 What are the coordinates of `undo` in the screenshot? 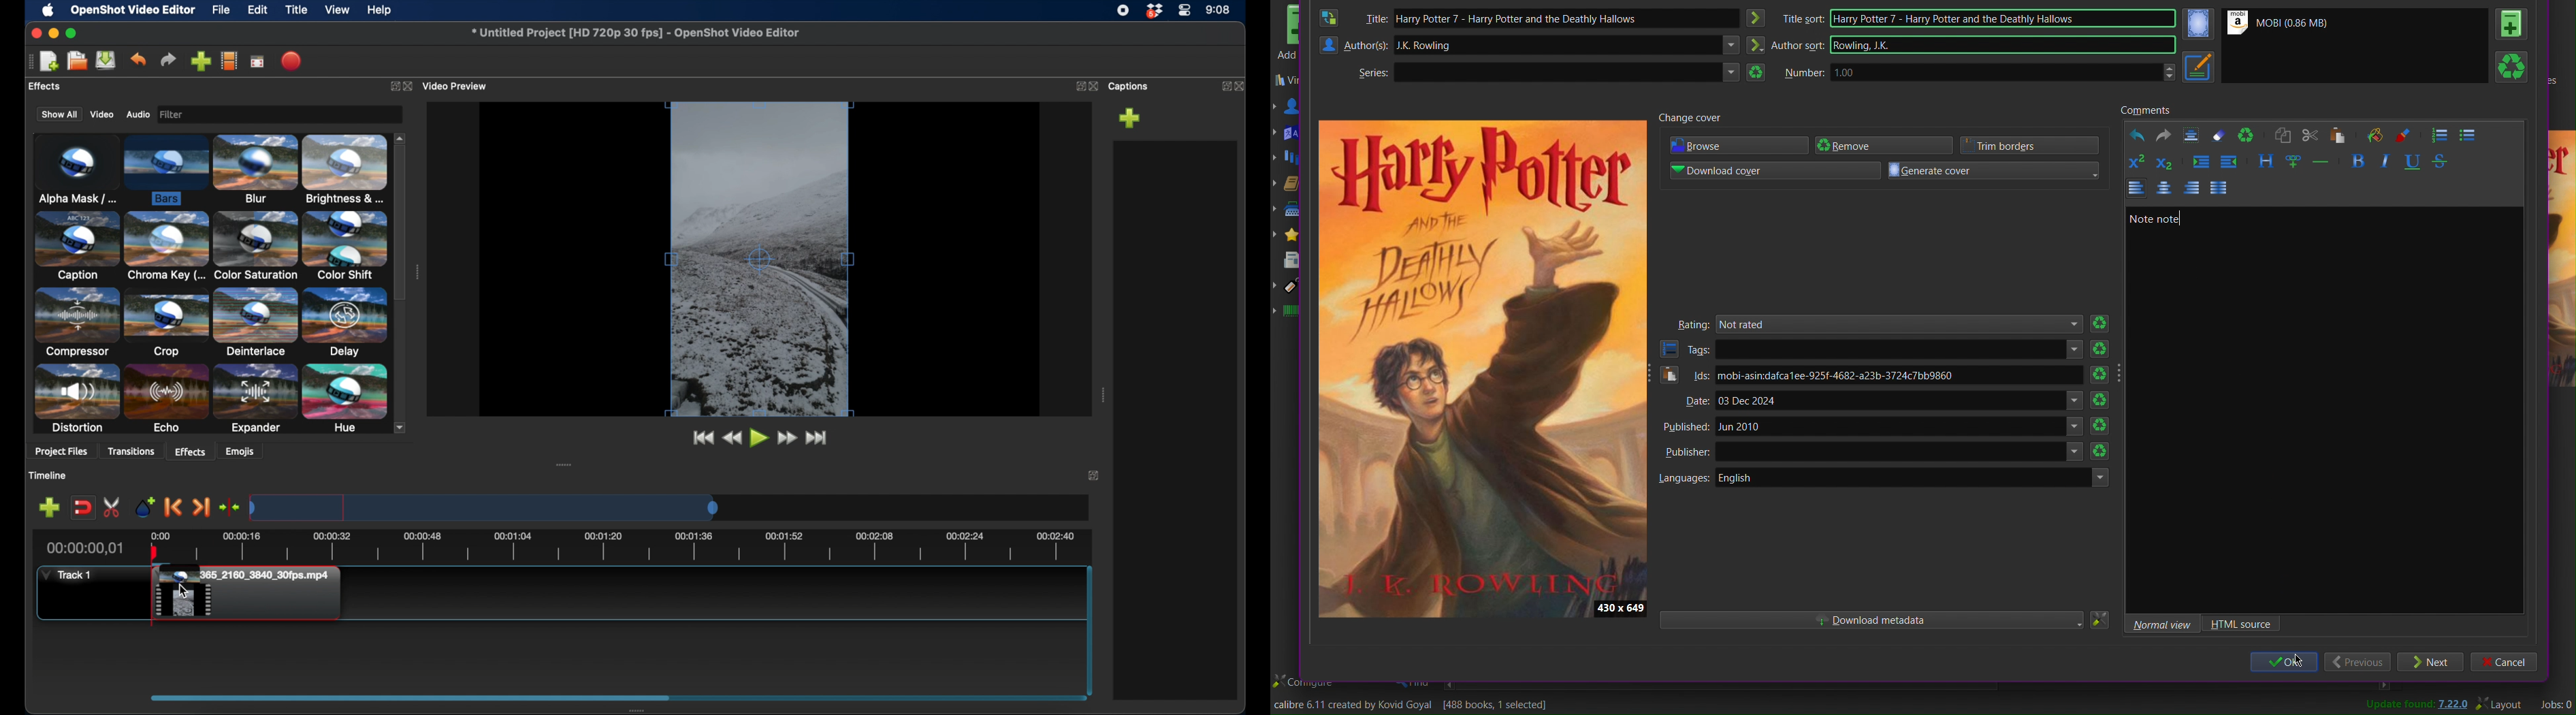 It's located at (139, 59).